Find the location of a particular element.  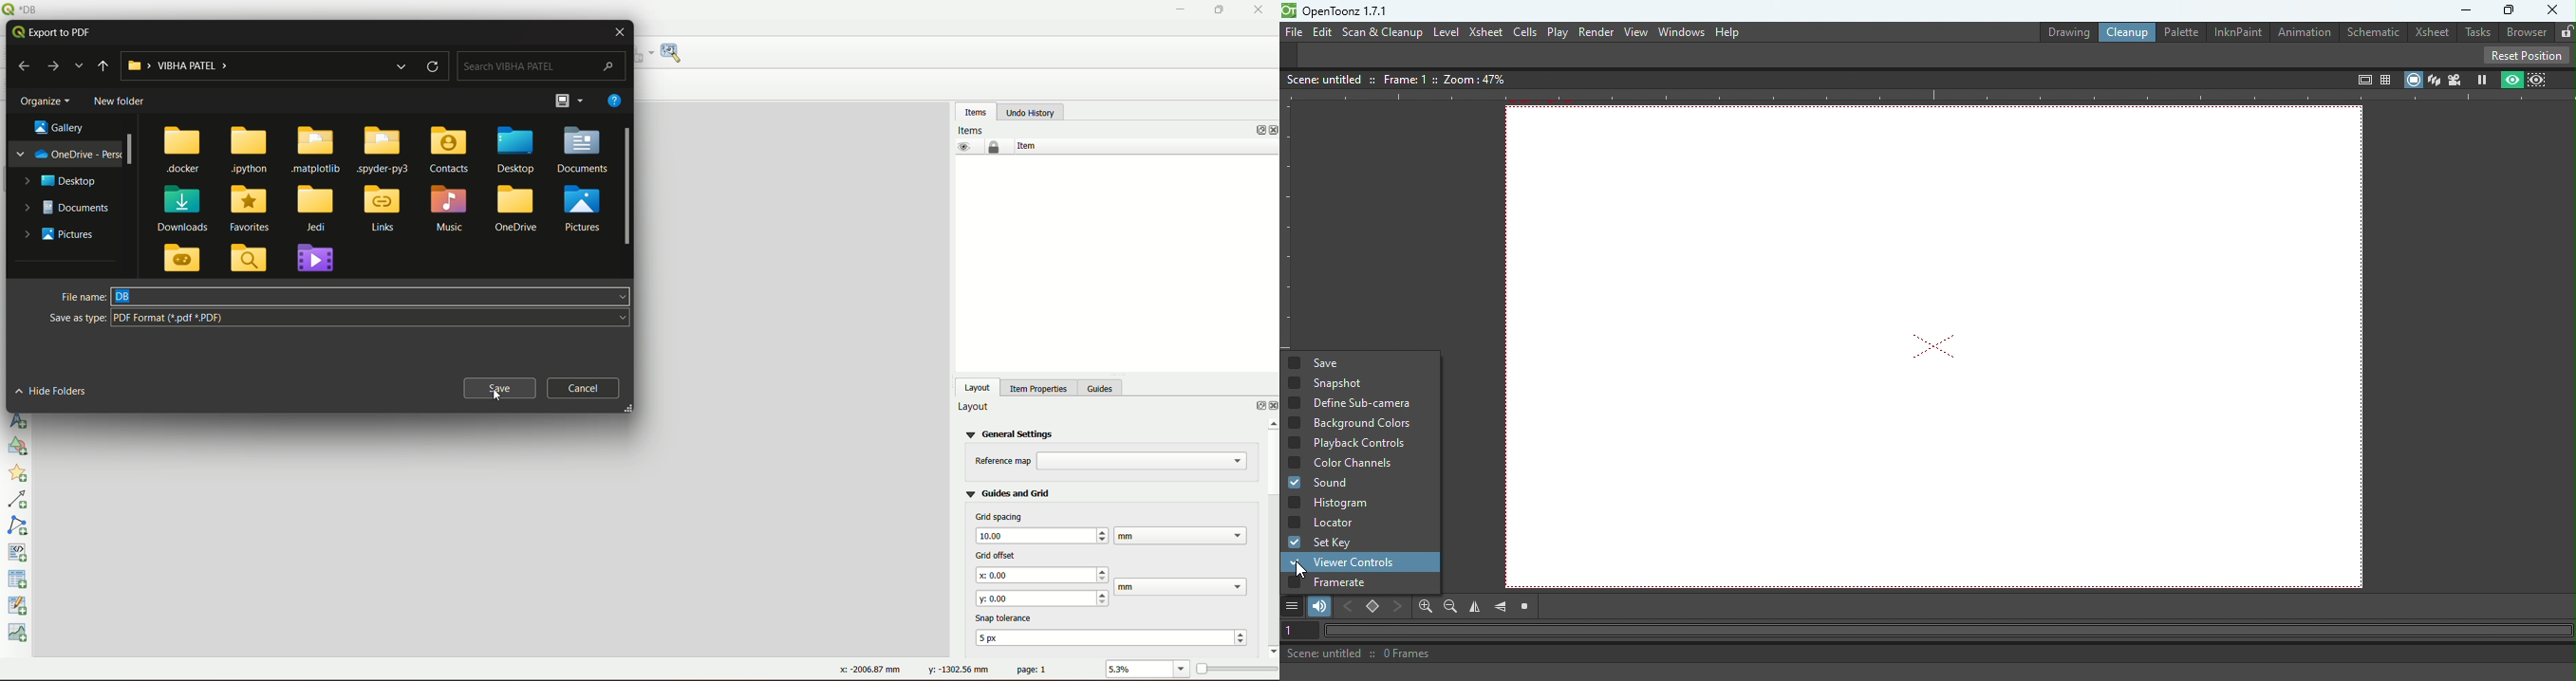

Schematic is located at coordinates (2376, 30).